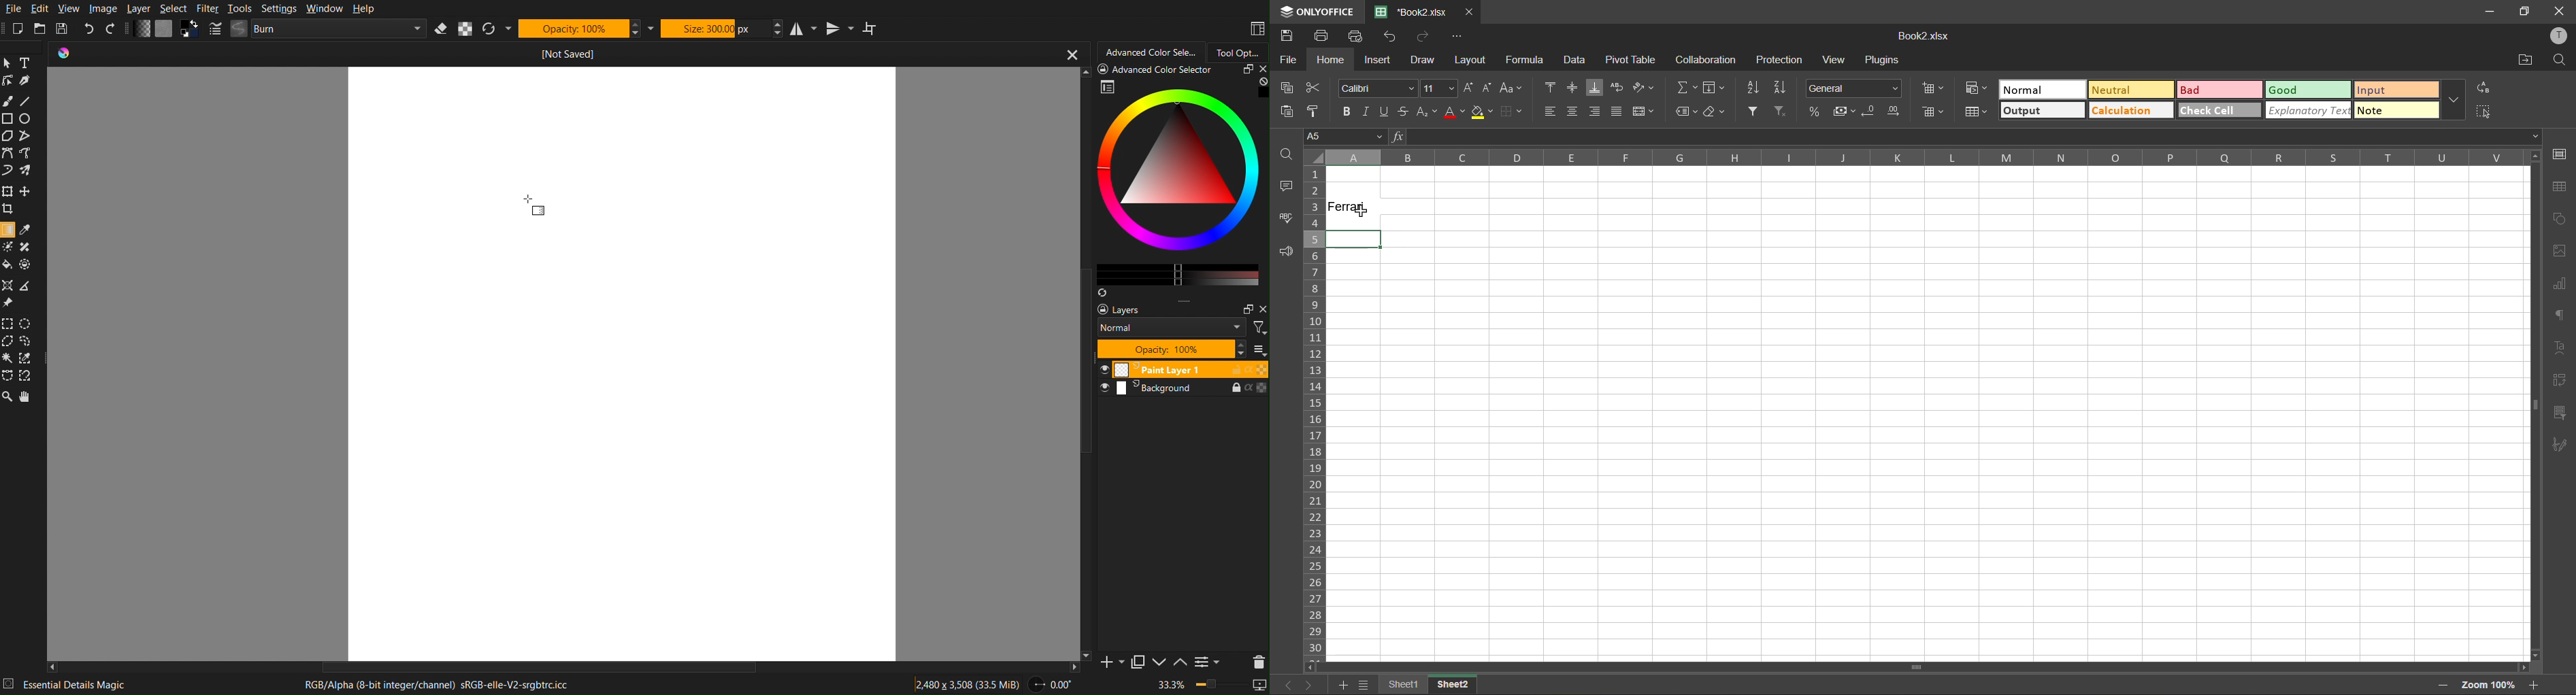 The width and height of the screenshot is (2576, 700). I want to click on print, so click(1325, 36).